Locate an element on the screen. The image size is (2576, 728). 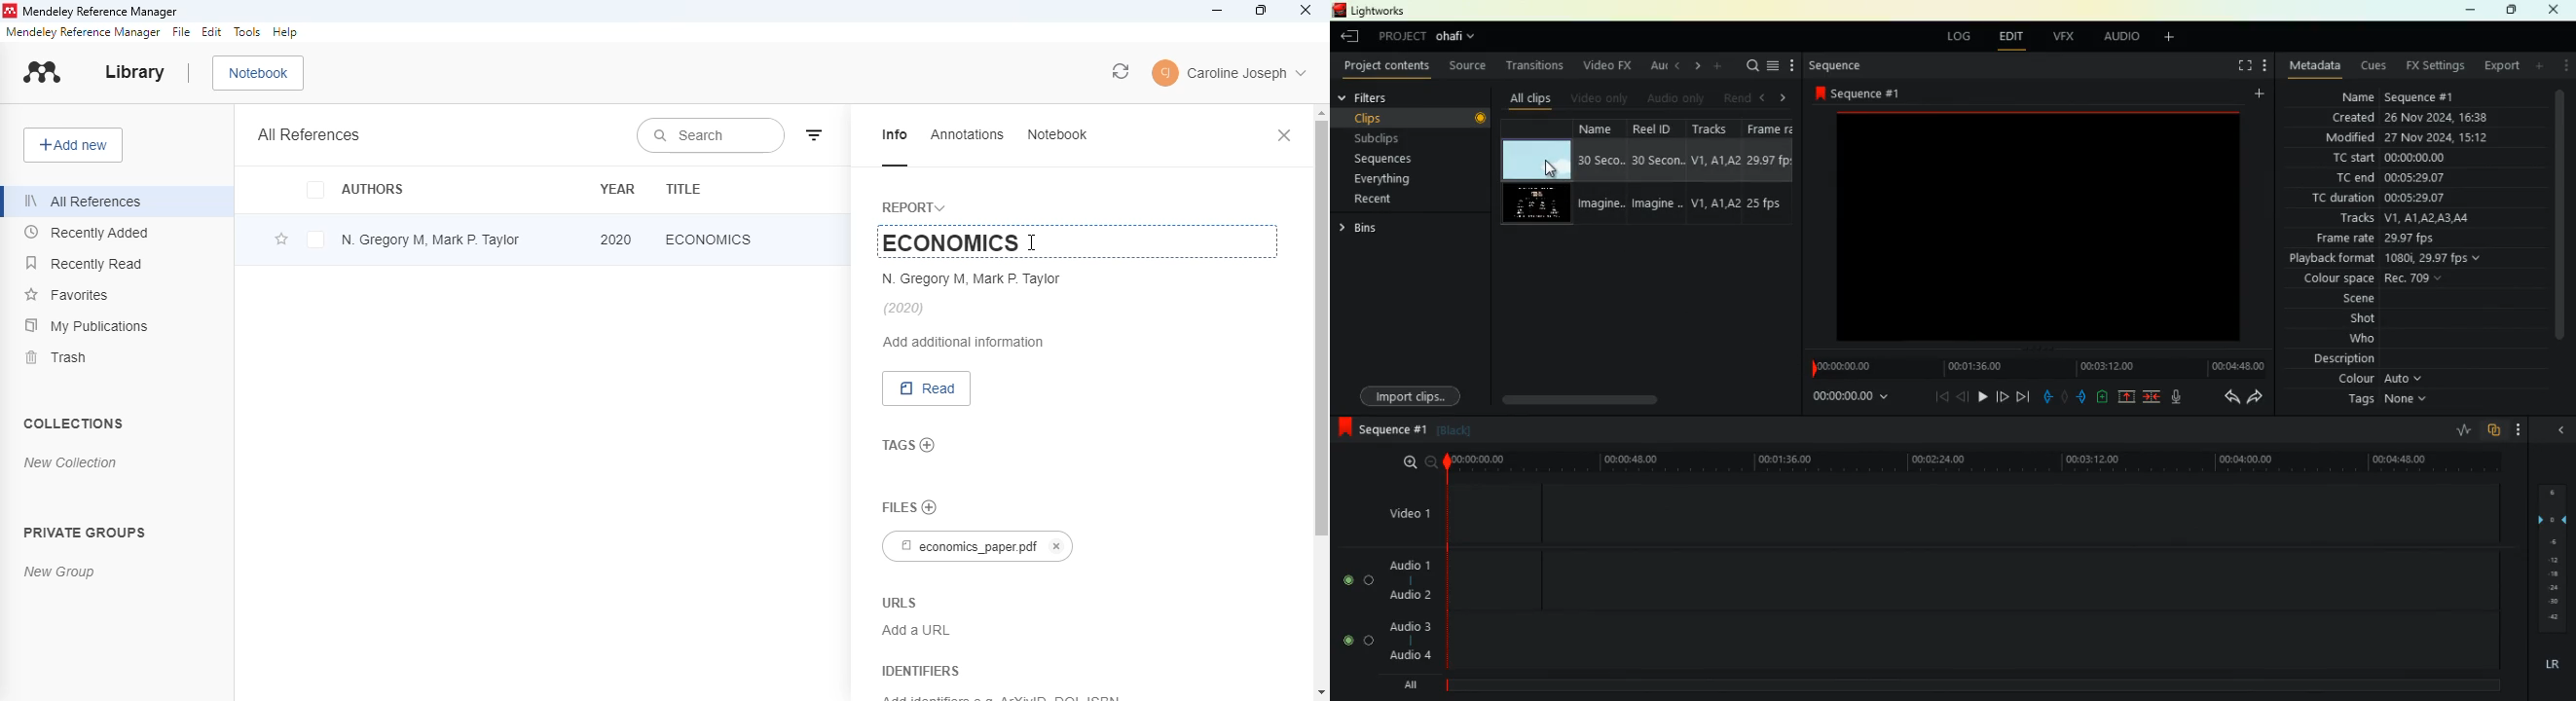
add is located at coordinates (929, 446).